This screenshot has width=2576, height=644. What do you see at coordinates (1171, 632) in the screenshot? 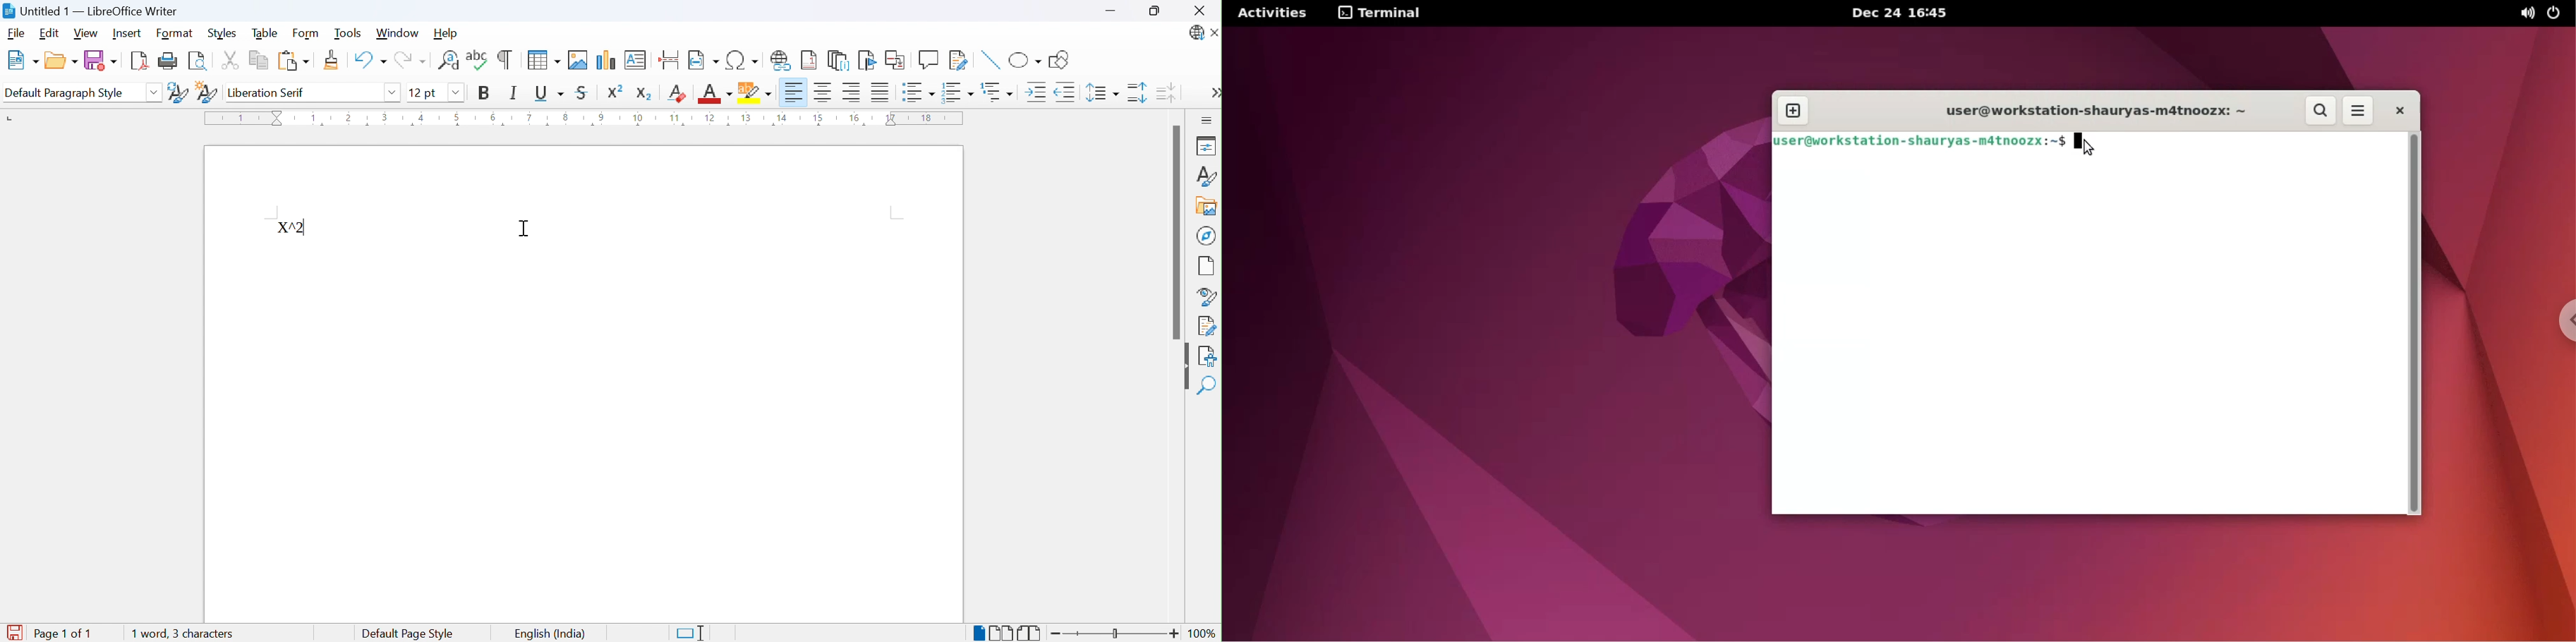
I see `Zoom in` at bounding box center [1171, 632].